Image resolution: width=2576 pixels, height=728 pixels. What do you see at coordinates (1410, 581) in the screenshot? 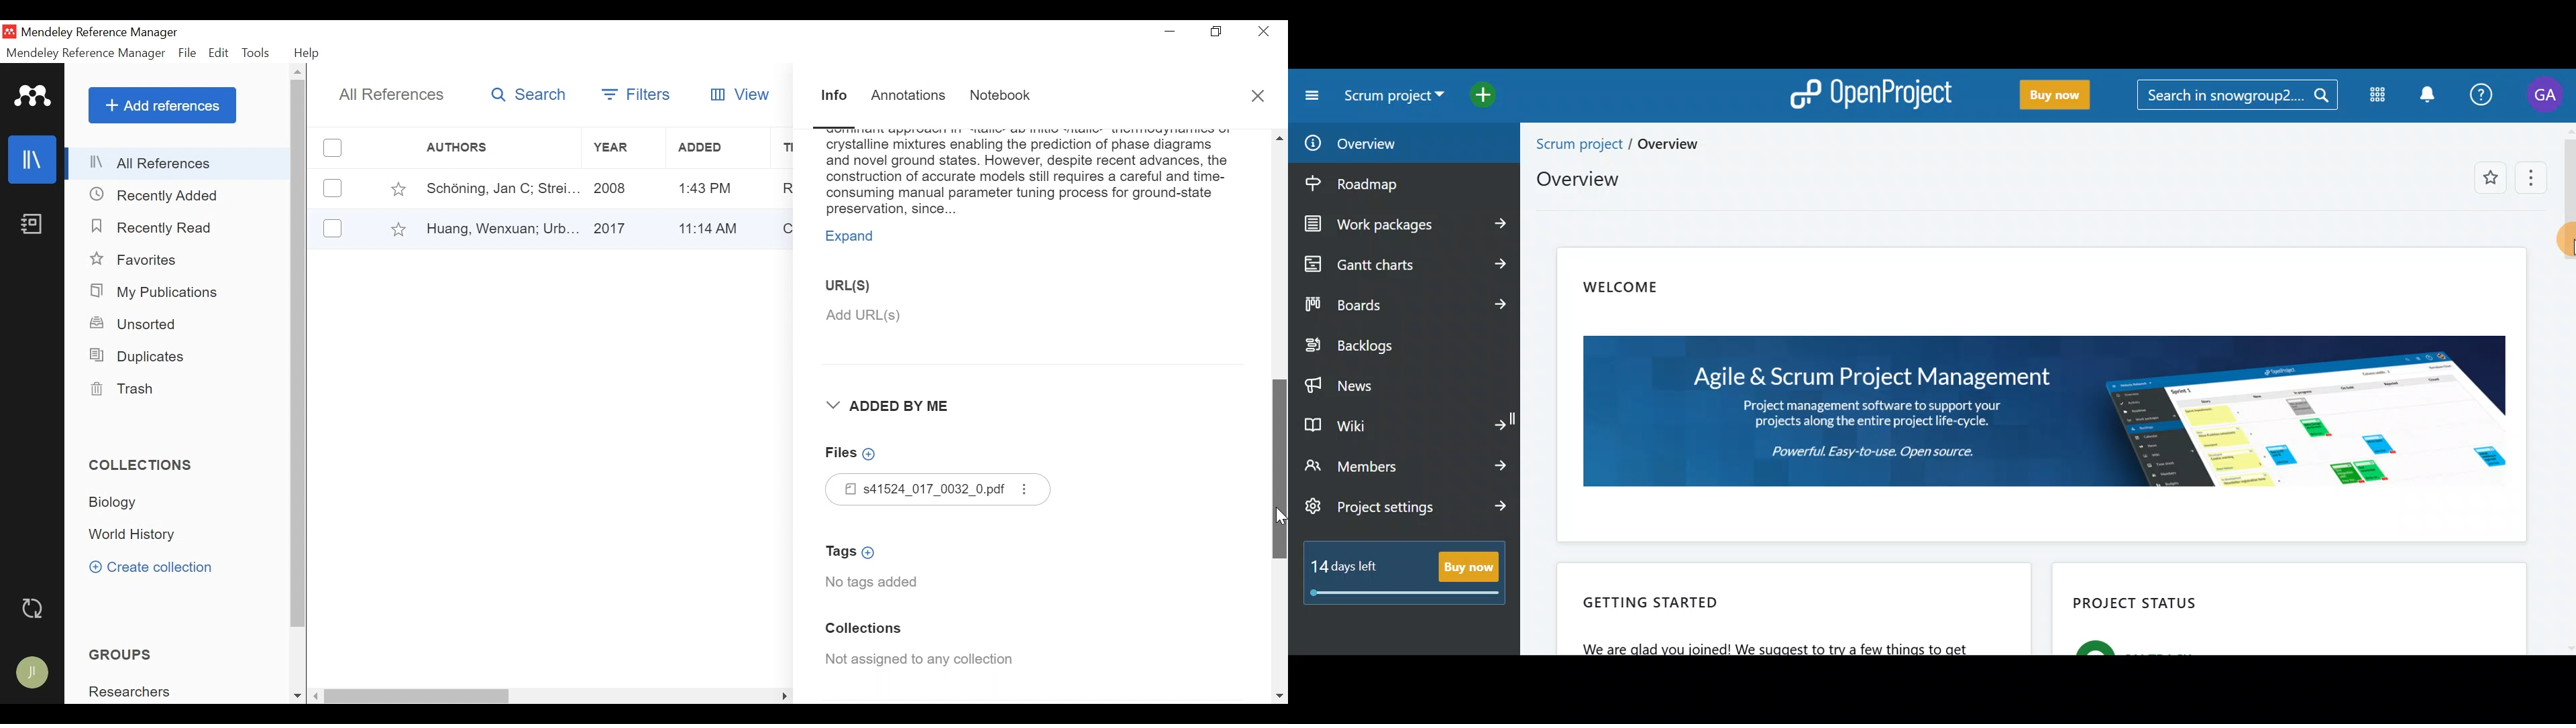
I see `Buy now` at bounding box center [1410, 581].